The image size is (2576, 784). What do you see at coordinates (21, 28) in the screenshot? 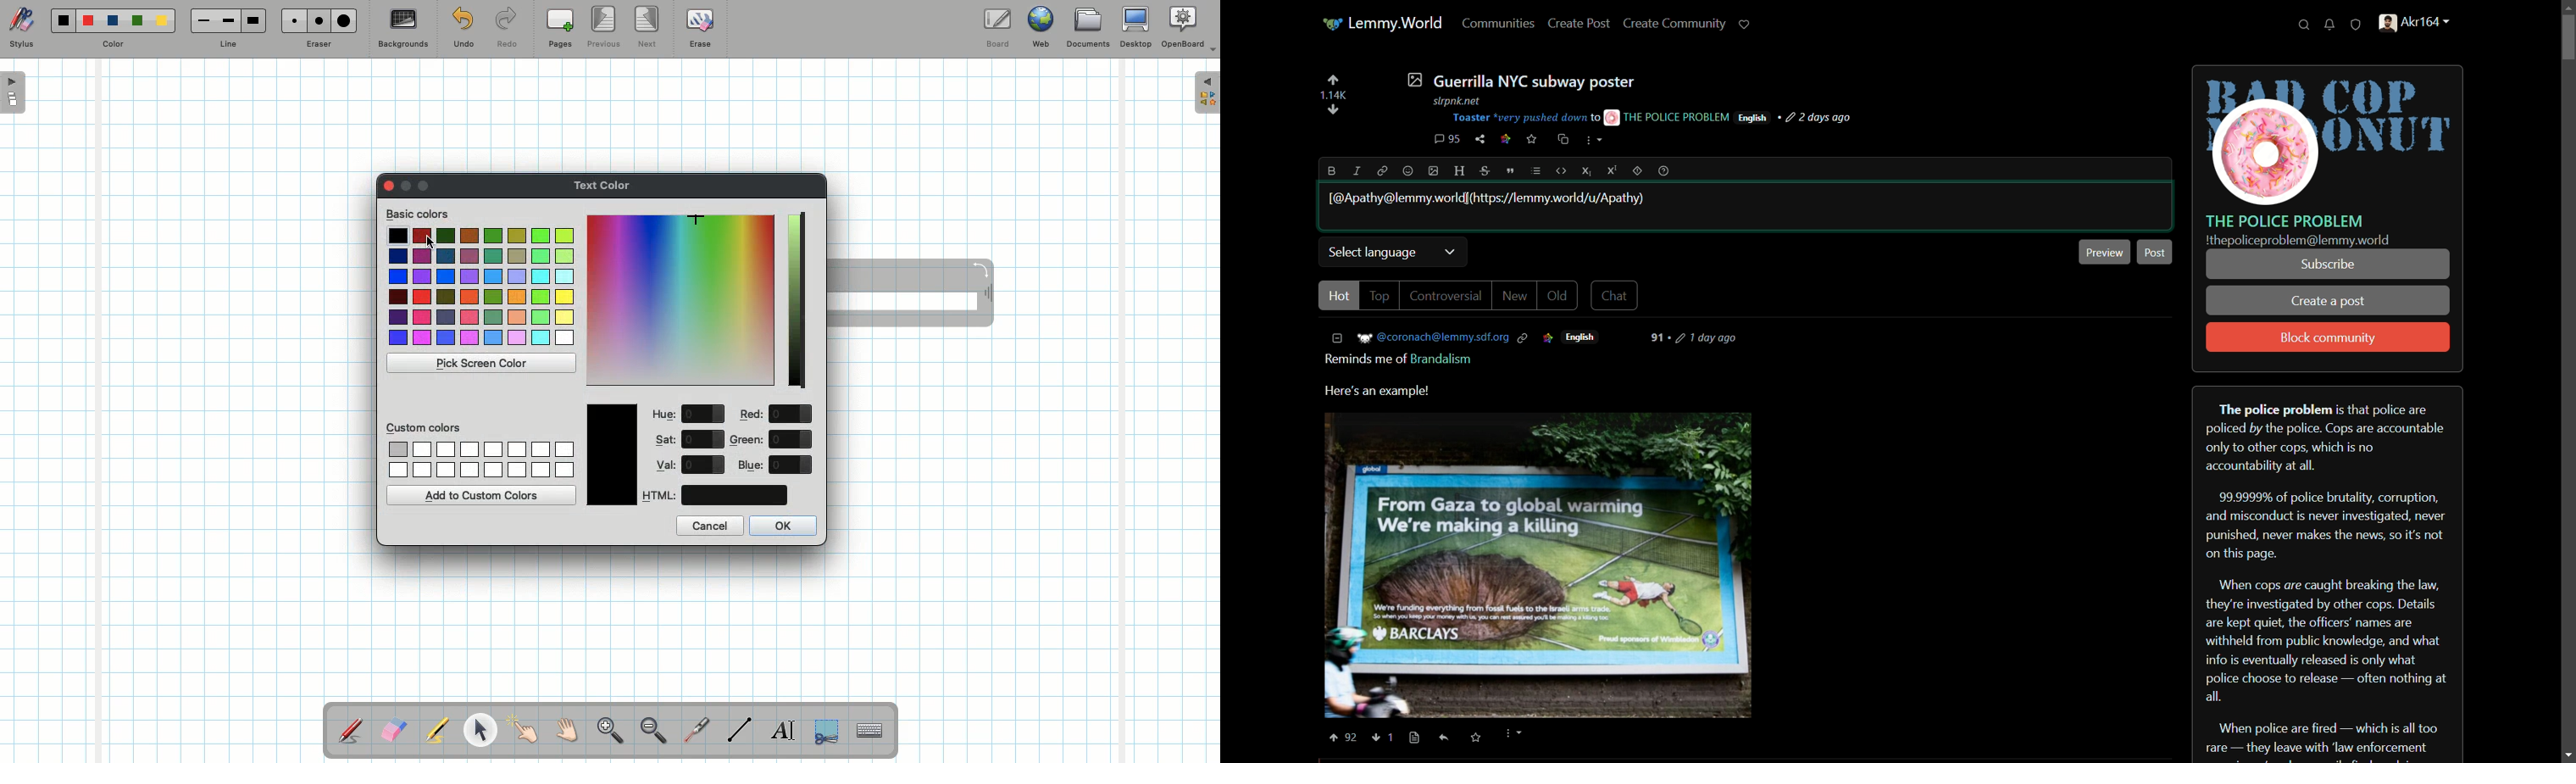
I see `Stylus` at bounding box center [21, 28].